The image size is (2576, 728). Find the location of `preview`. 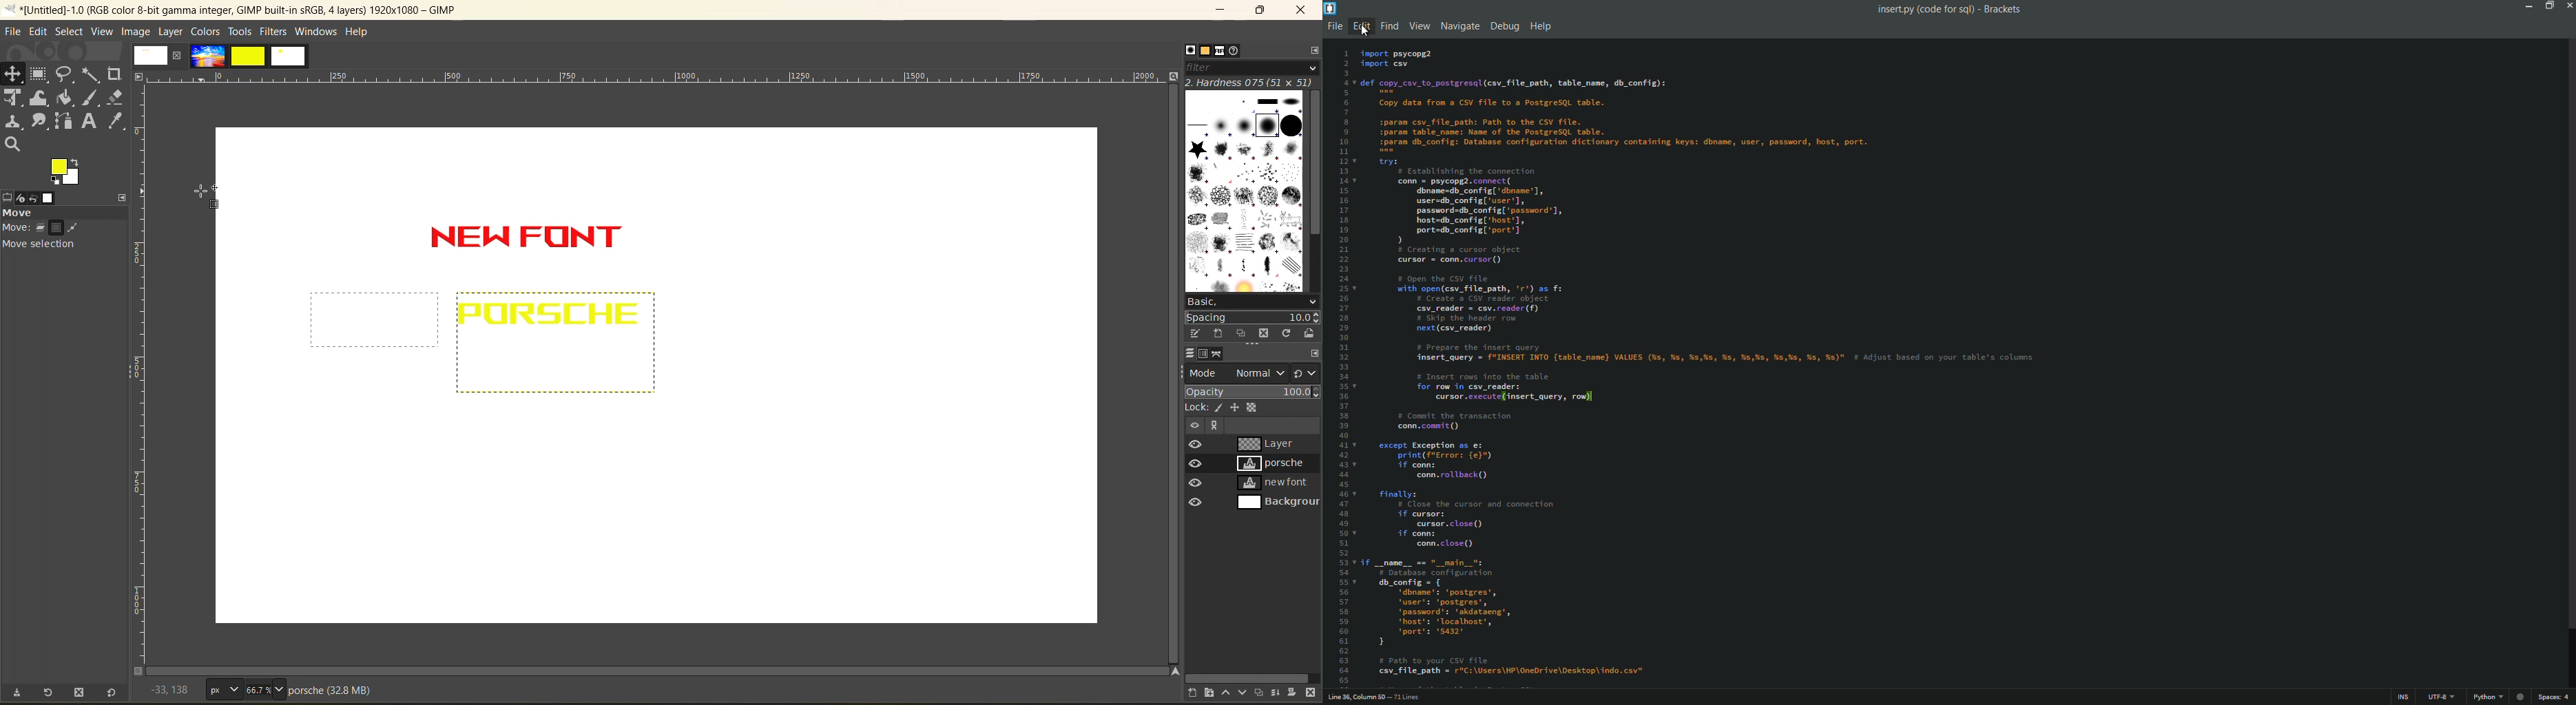

preview is located at coordinates (1194, 476).